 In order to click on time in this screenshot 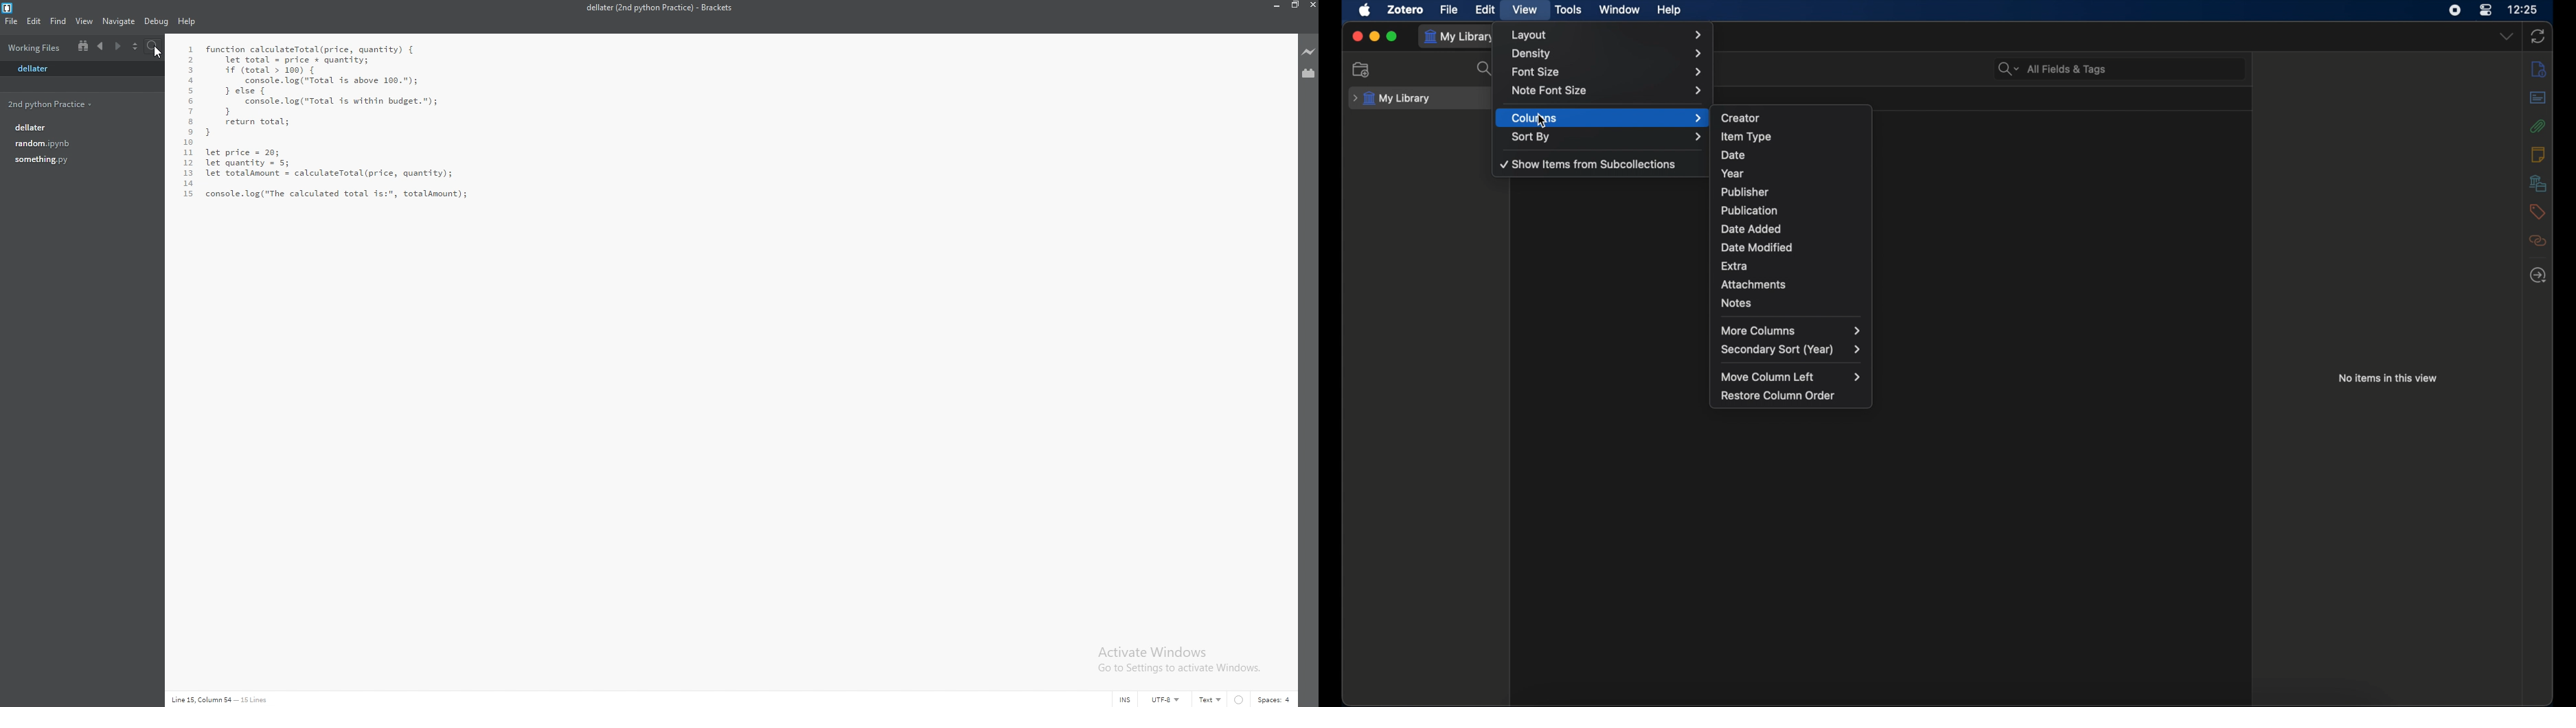, I will do `click(2524, 10)`.